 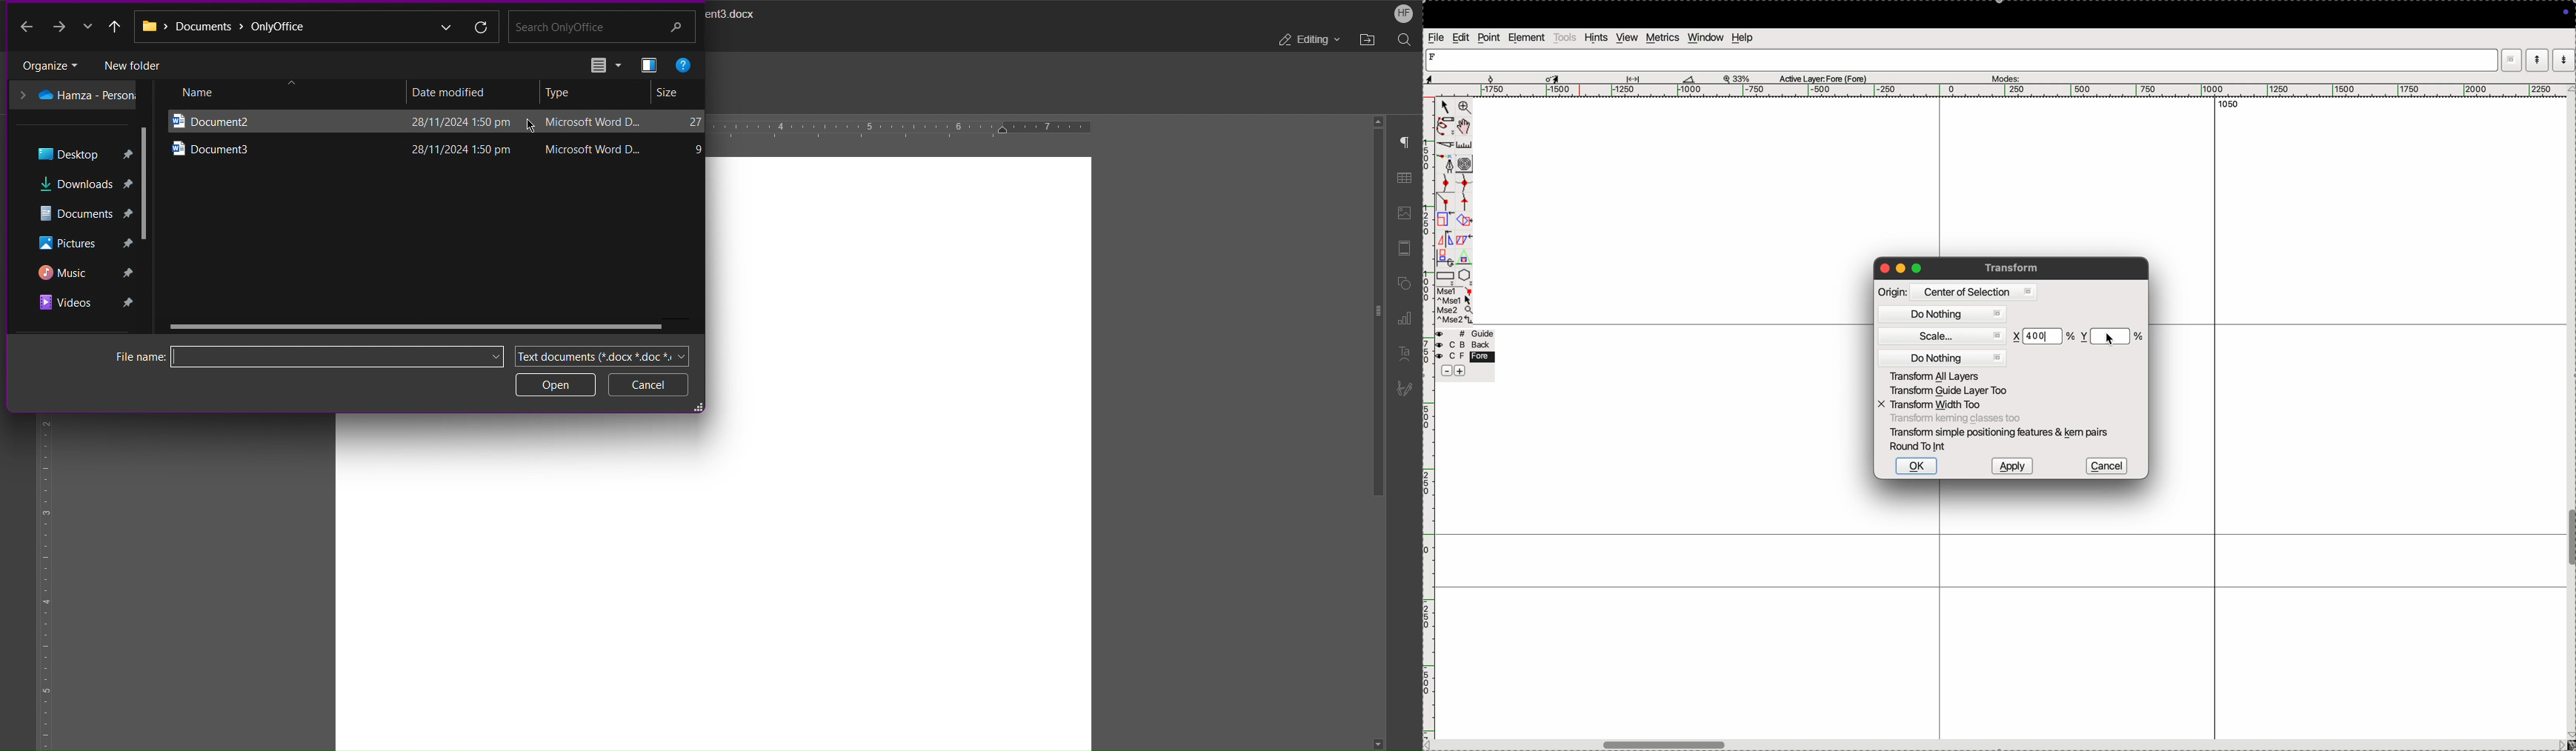 What do you see at coordinates (2084, 336) in the screenshot?
I see `y co ordinate` at bounding box center [2084, 336].